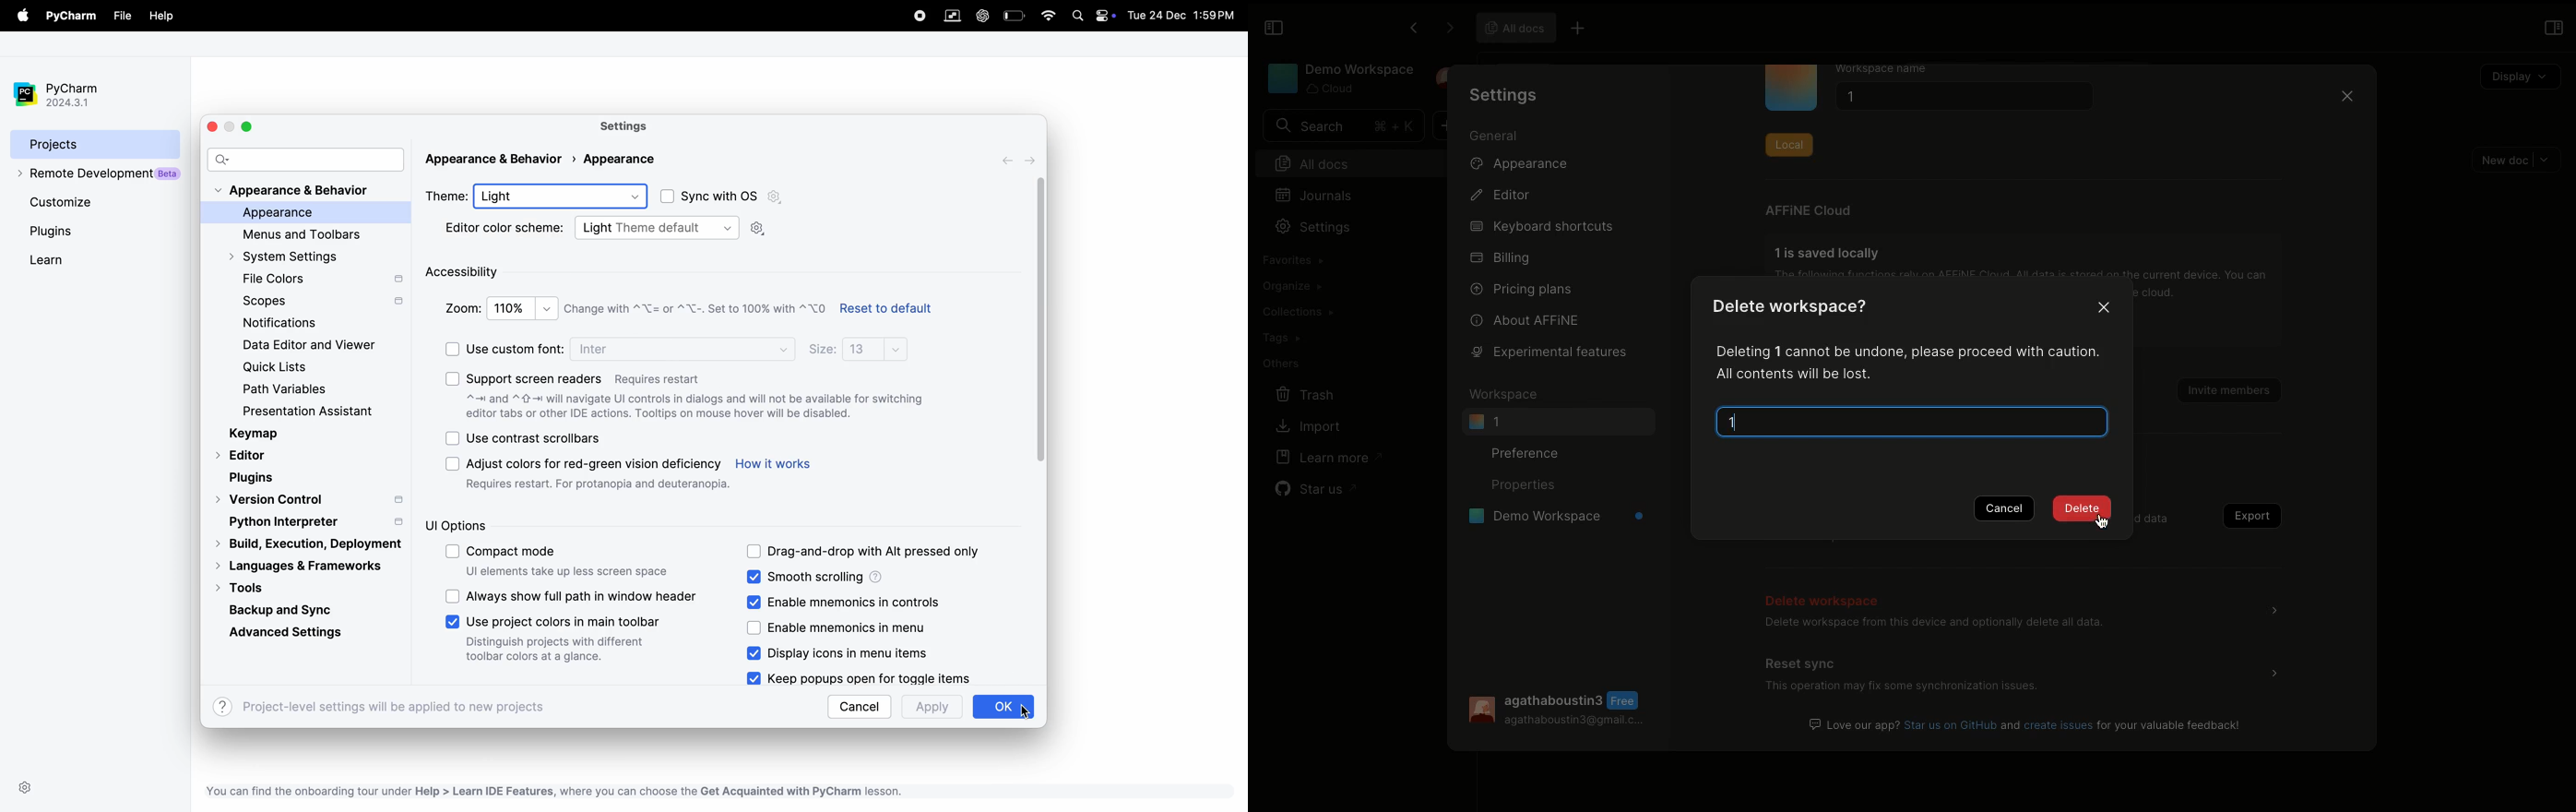  Describe the element at coordinates (1014, 15) in the screenshot. I see `battery` at that location.